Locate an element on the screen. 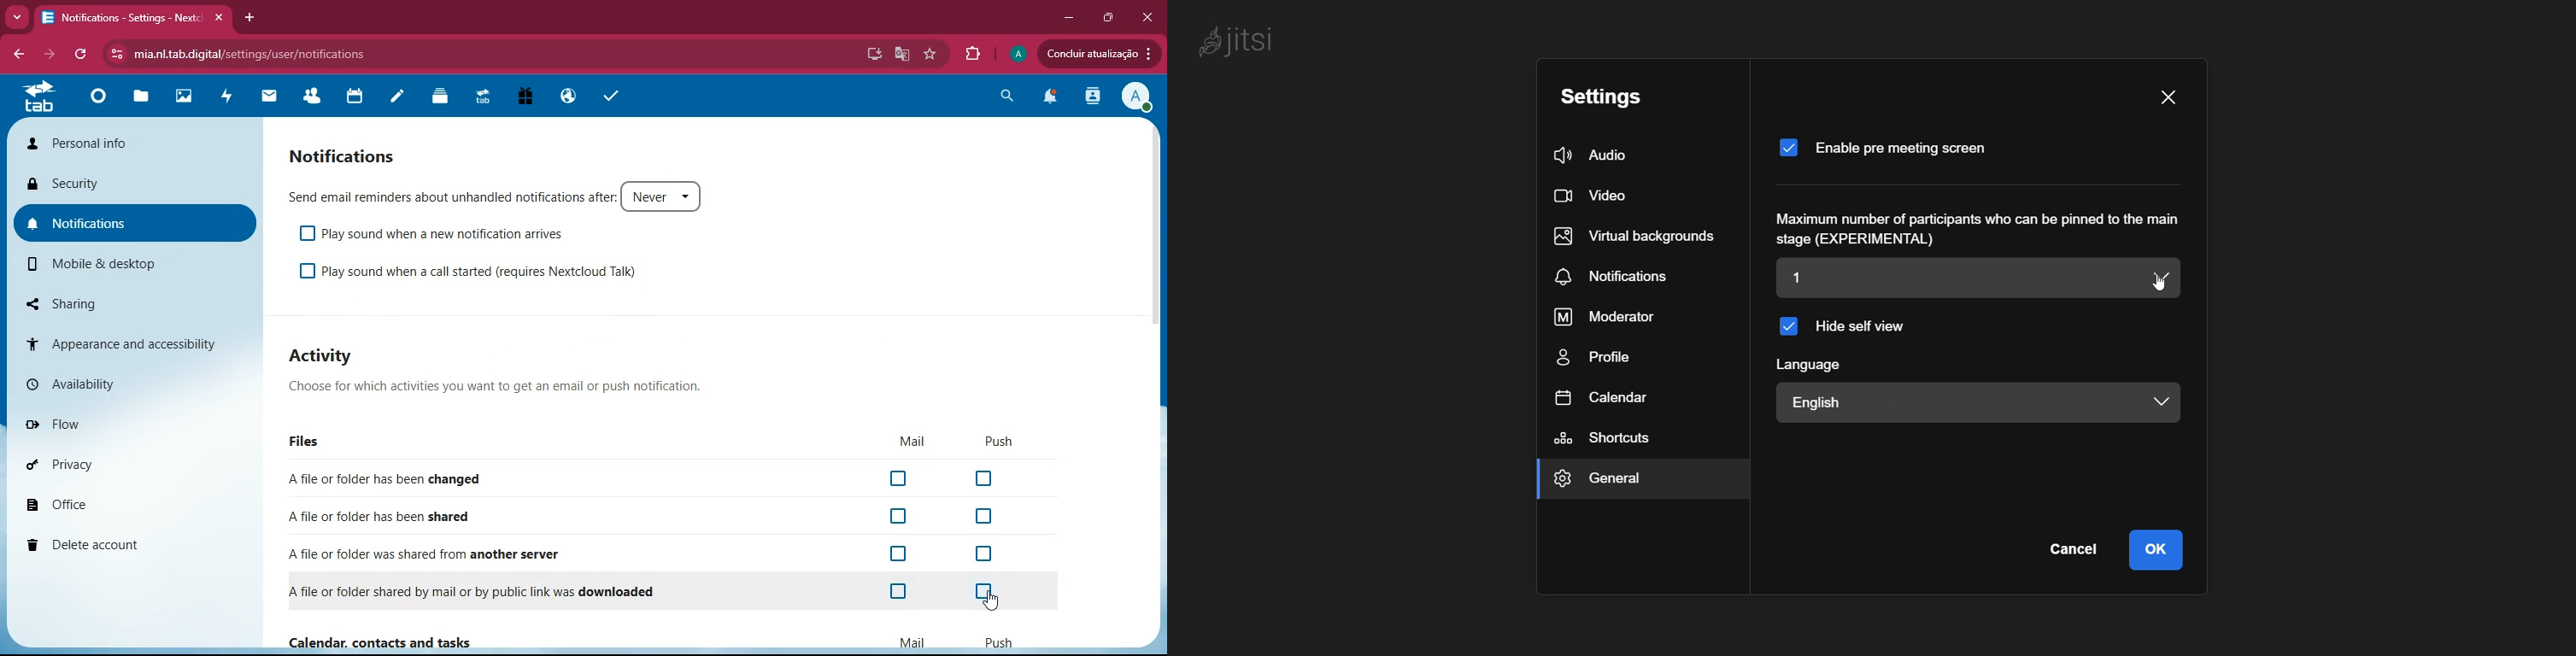 Image resolution: width=2576 pixels, height=672 pixels. appearance and accessibility is located at coordinates (113, 340).